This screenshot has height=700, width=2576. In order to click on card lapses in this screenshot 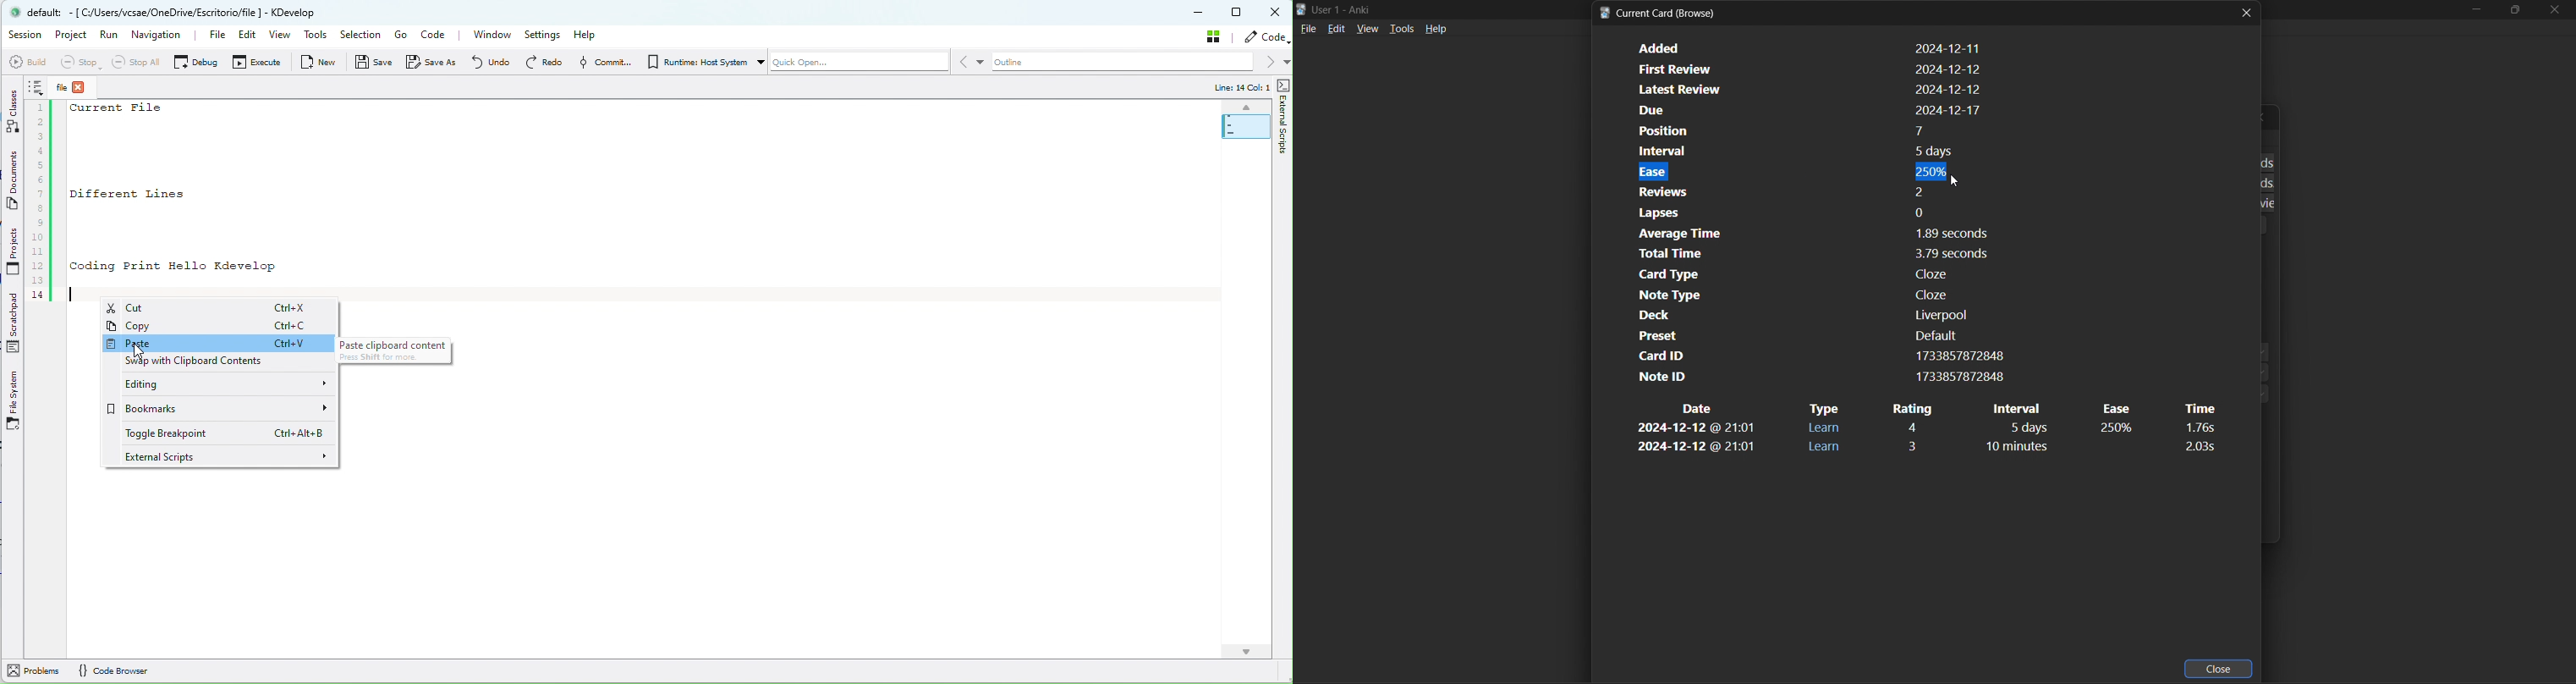, I will do `click(1803, 213)`.